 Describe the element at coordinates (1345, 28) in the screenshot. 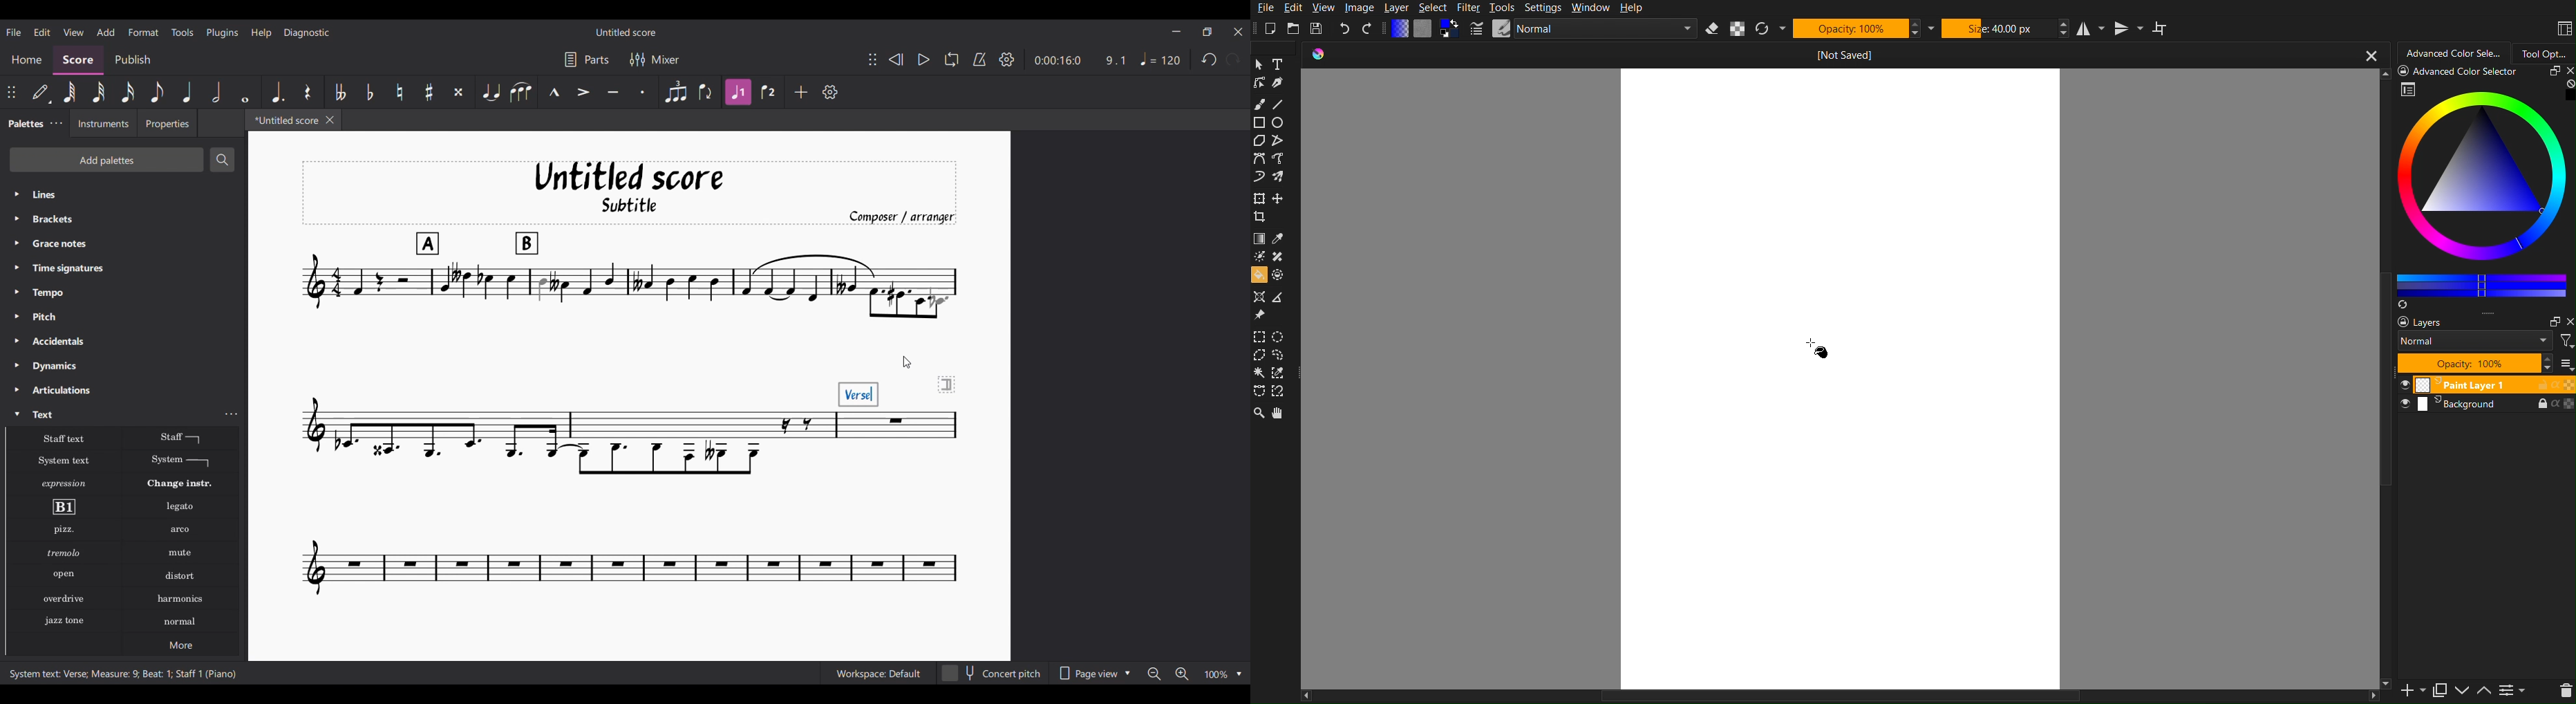

I see `Undo` at that location.